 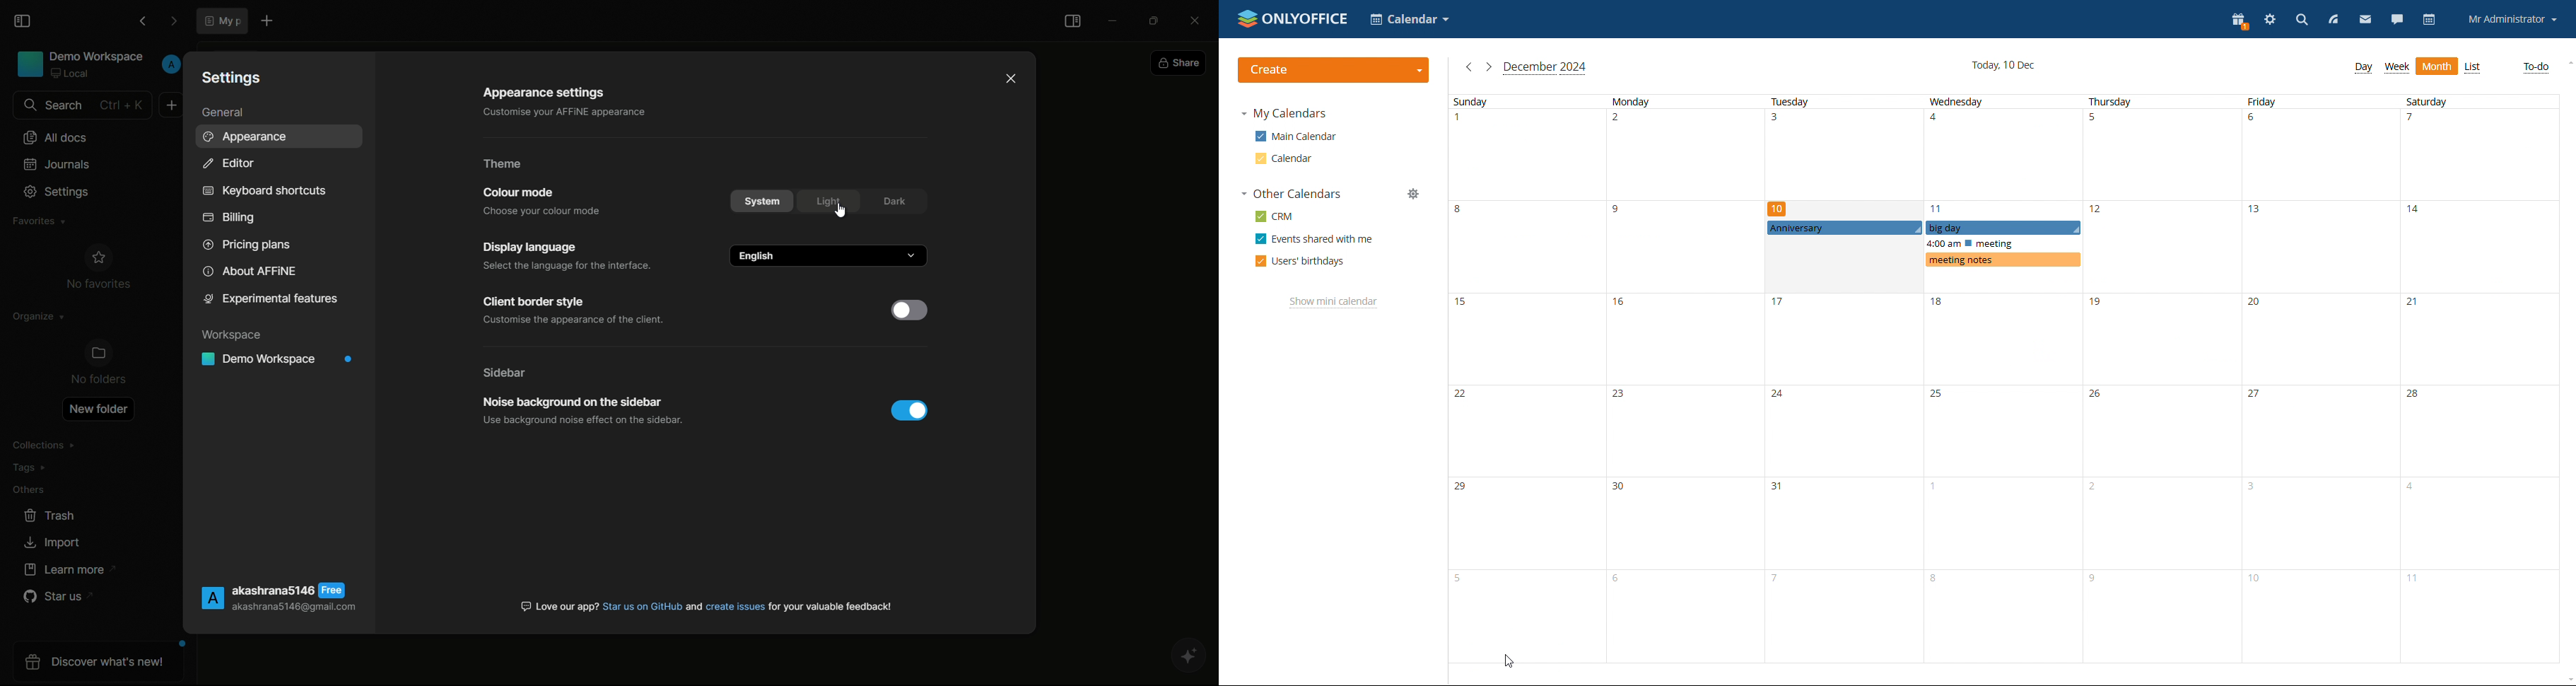 I want to click on anniversary event set, so click(x=1844, y=227).